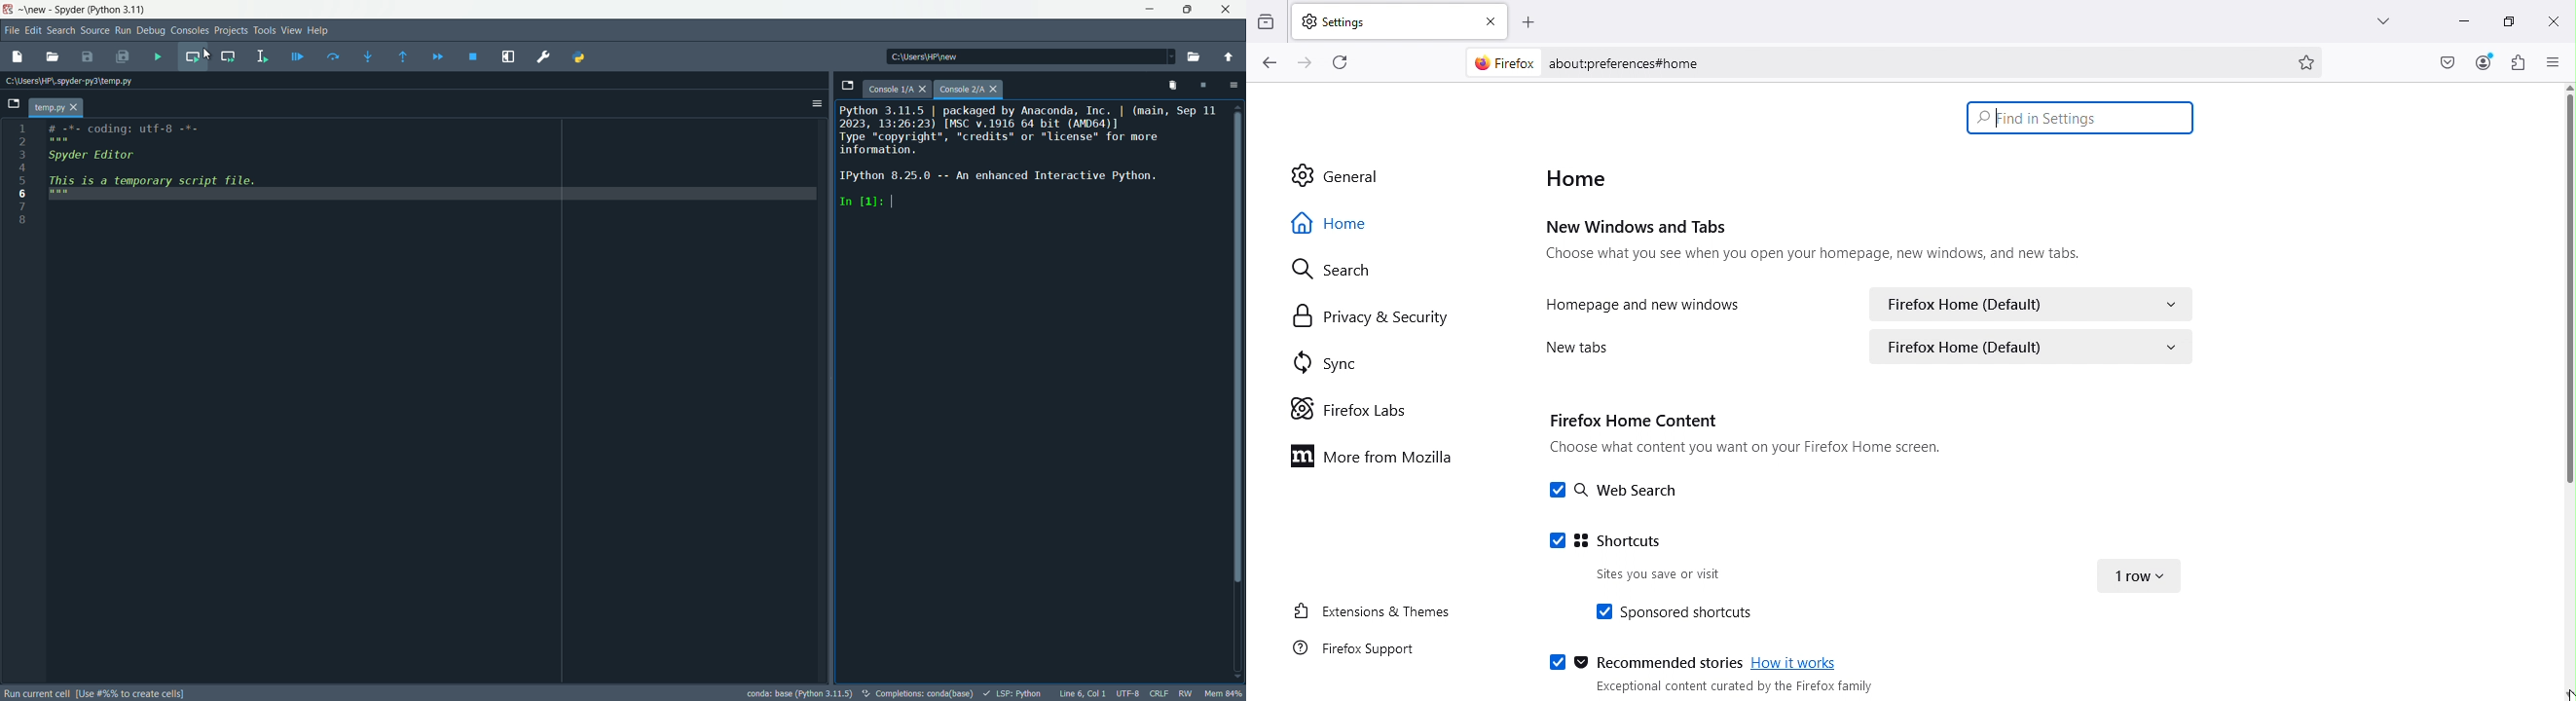 This screenshot has width=2576, height=728. I want to click on Run Current Cell (use  #%% to create cells), so click(97, 691).